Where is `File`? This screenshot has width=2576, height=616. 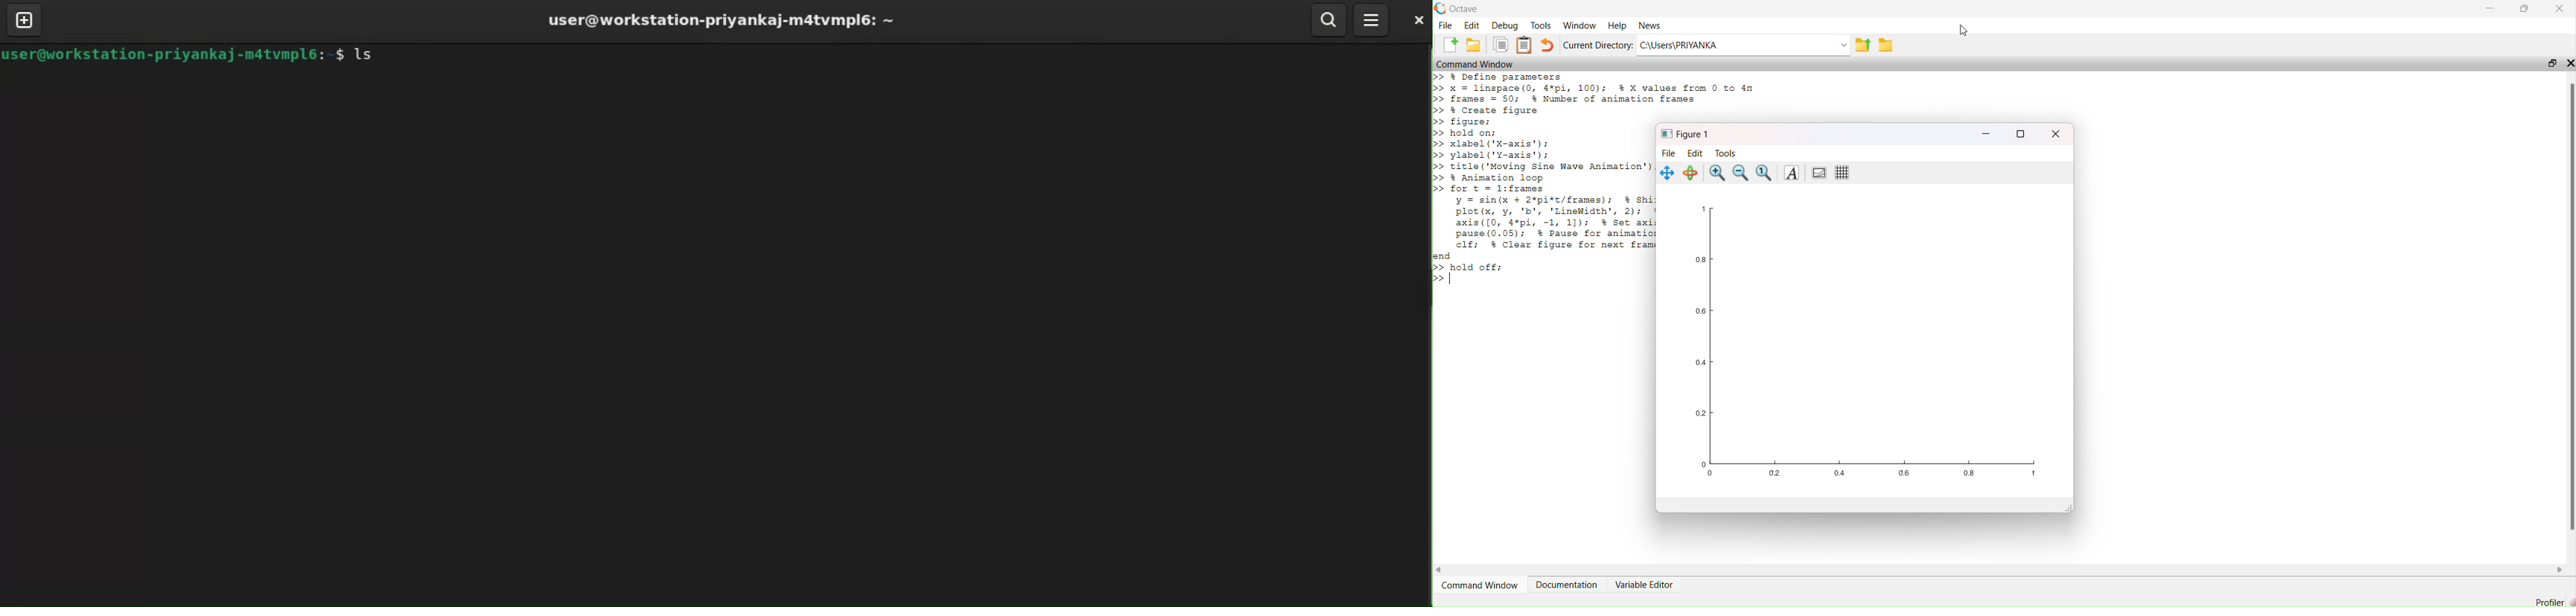 File is located at coordinates (1447, 27).